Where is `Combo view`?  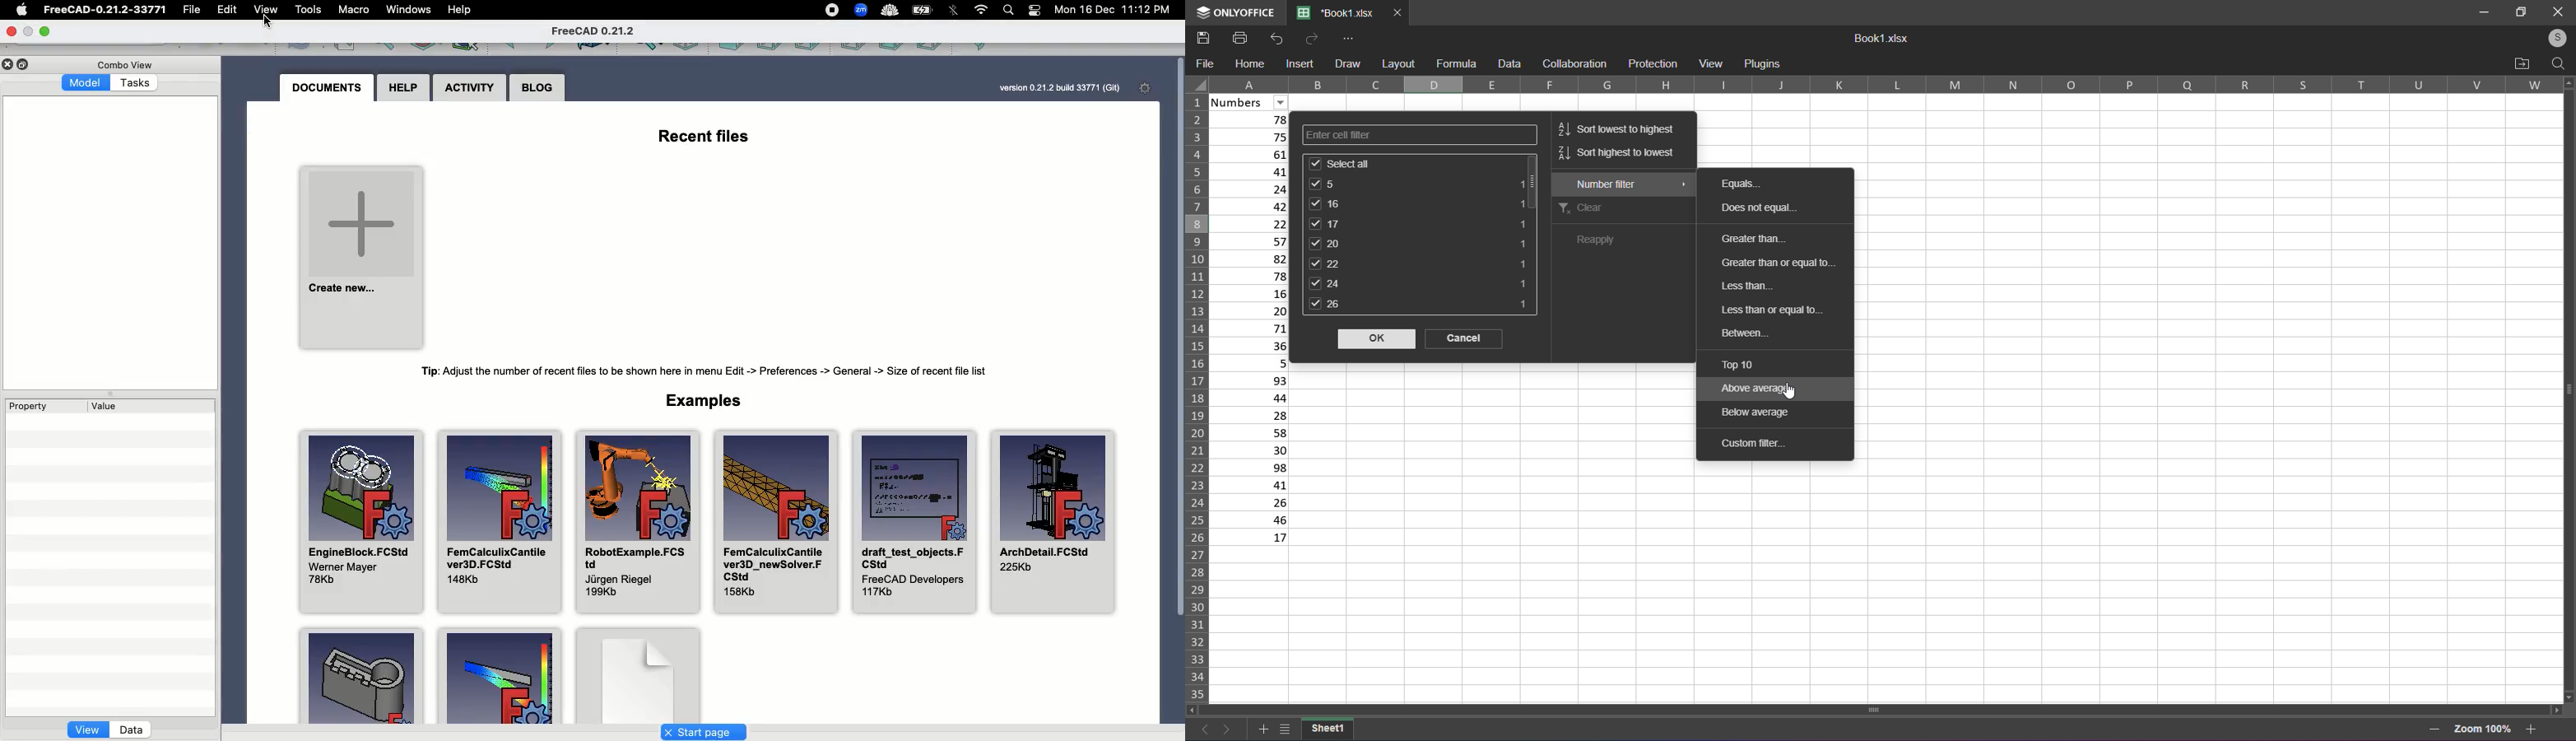
Combo view is located at coordinates (125, 64).